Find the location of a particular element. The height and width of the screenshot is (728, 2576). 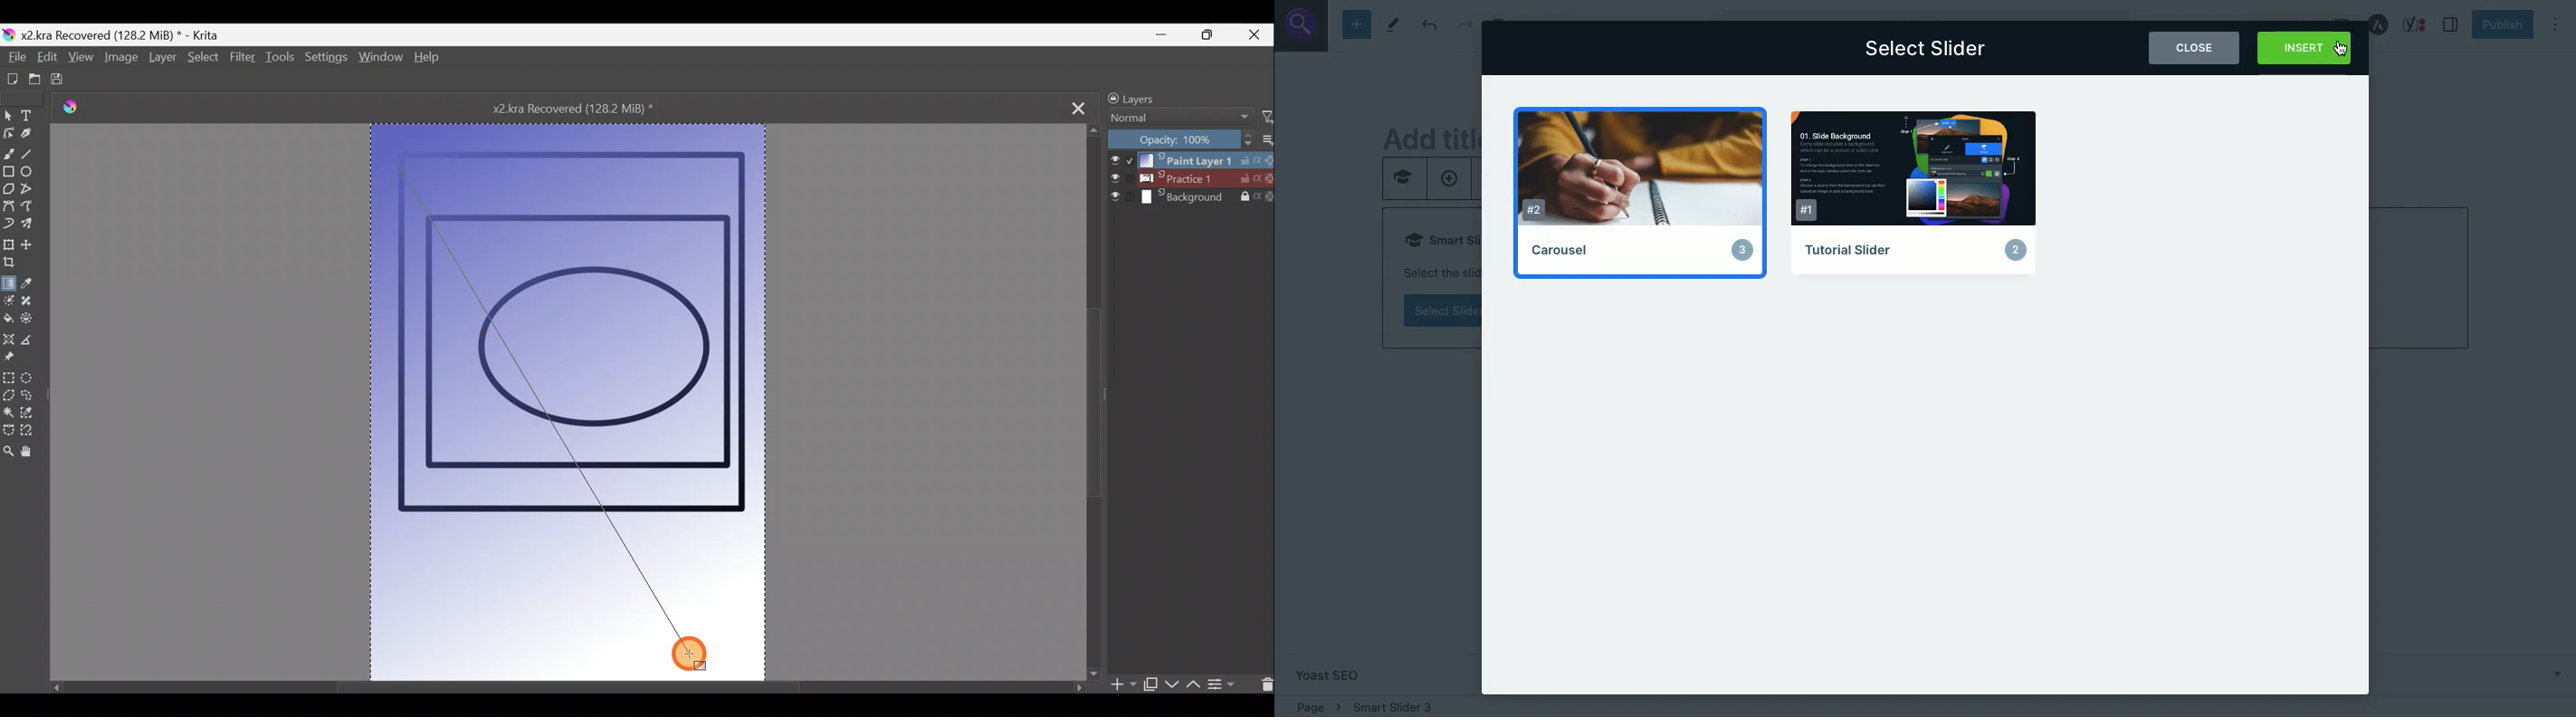

smart slider is located at coordinates (1402, 177).